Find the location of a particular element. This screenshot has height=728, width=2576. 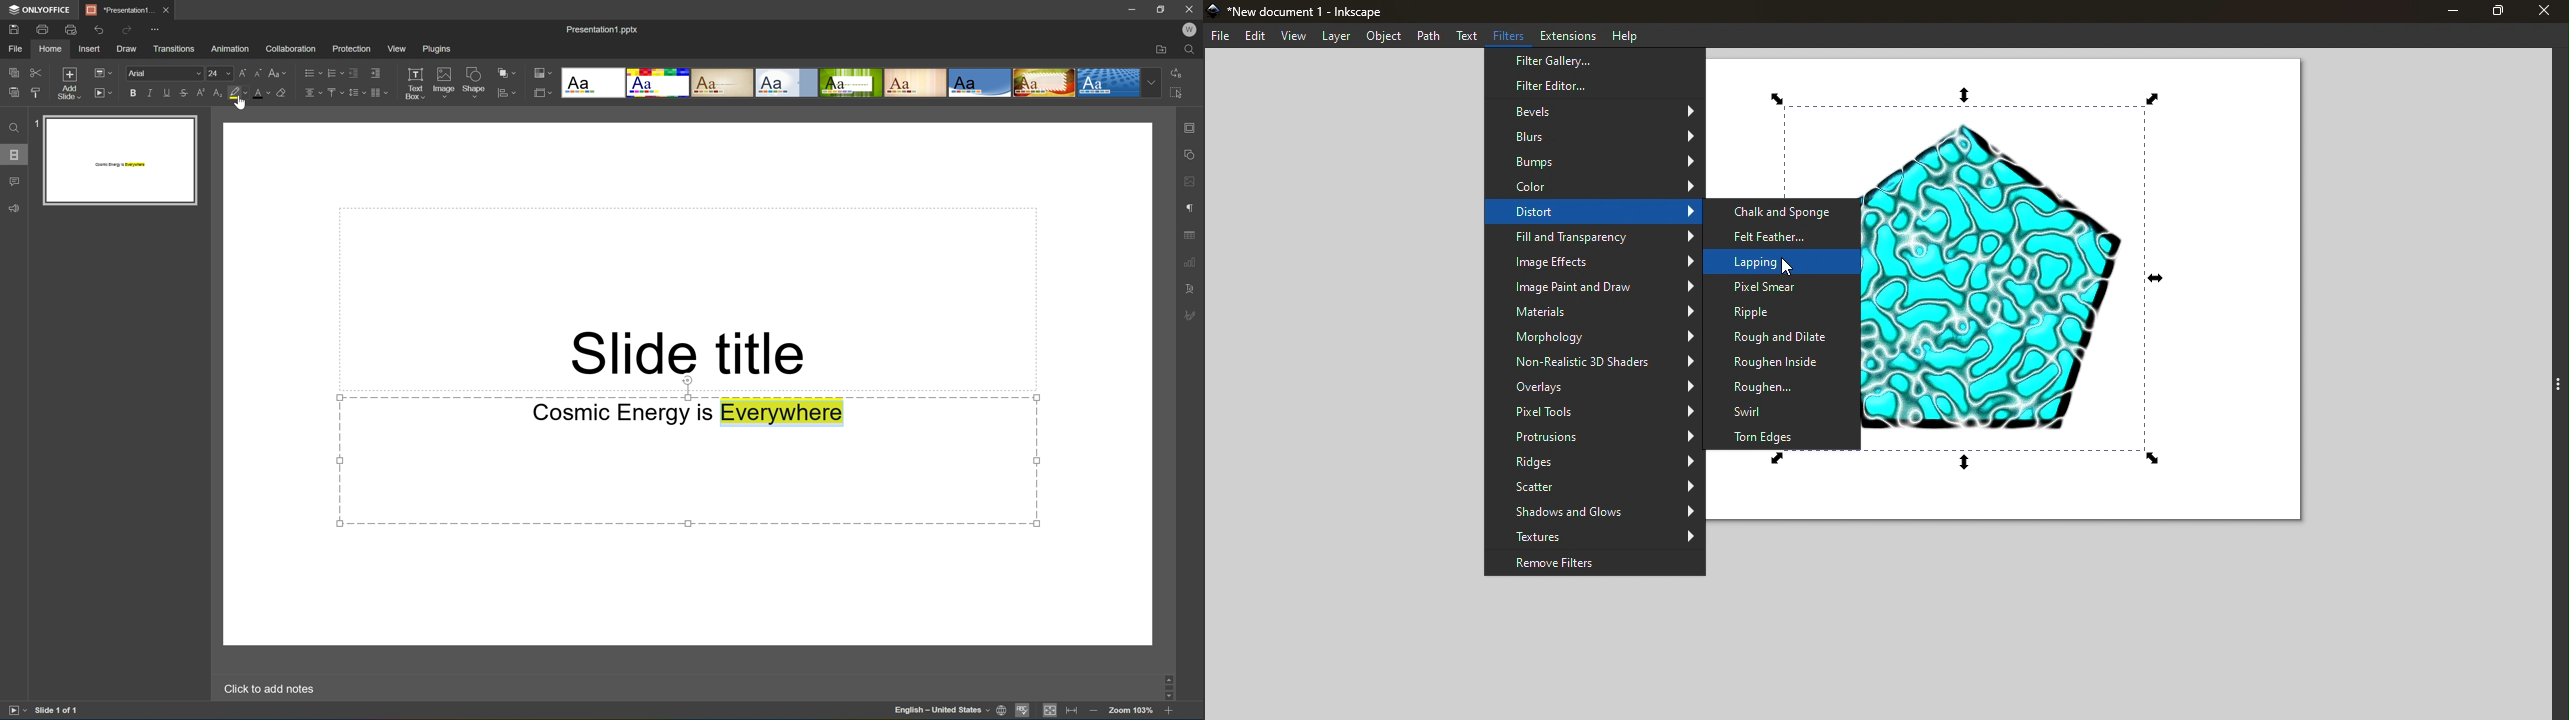

View is located at coordinates (1294, 37).